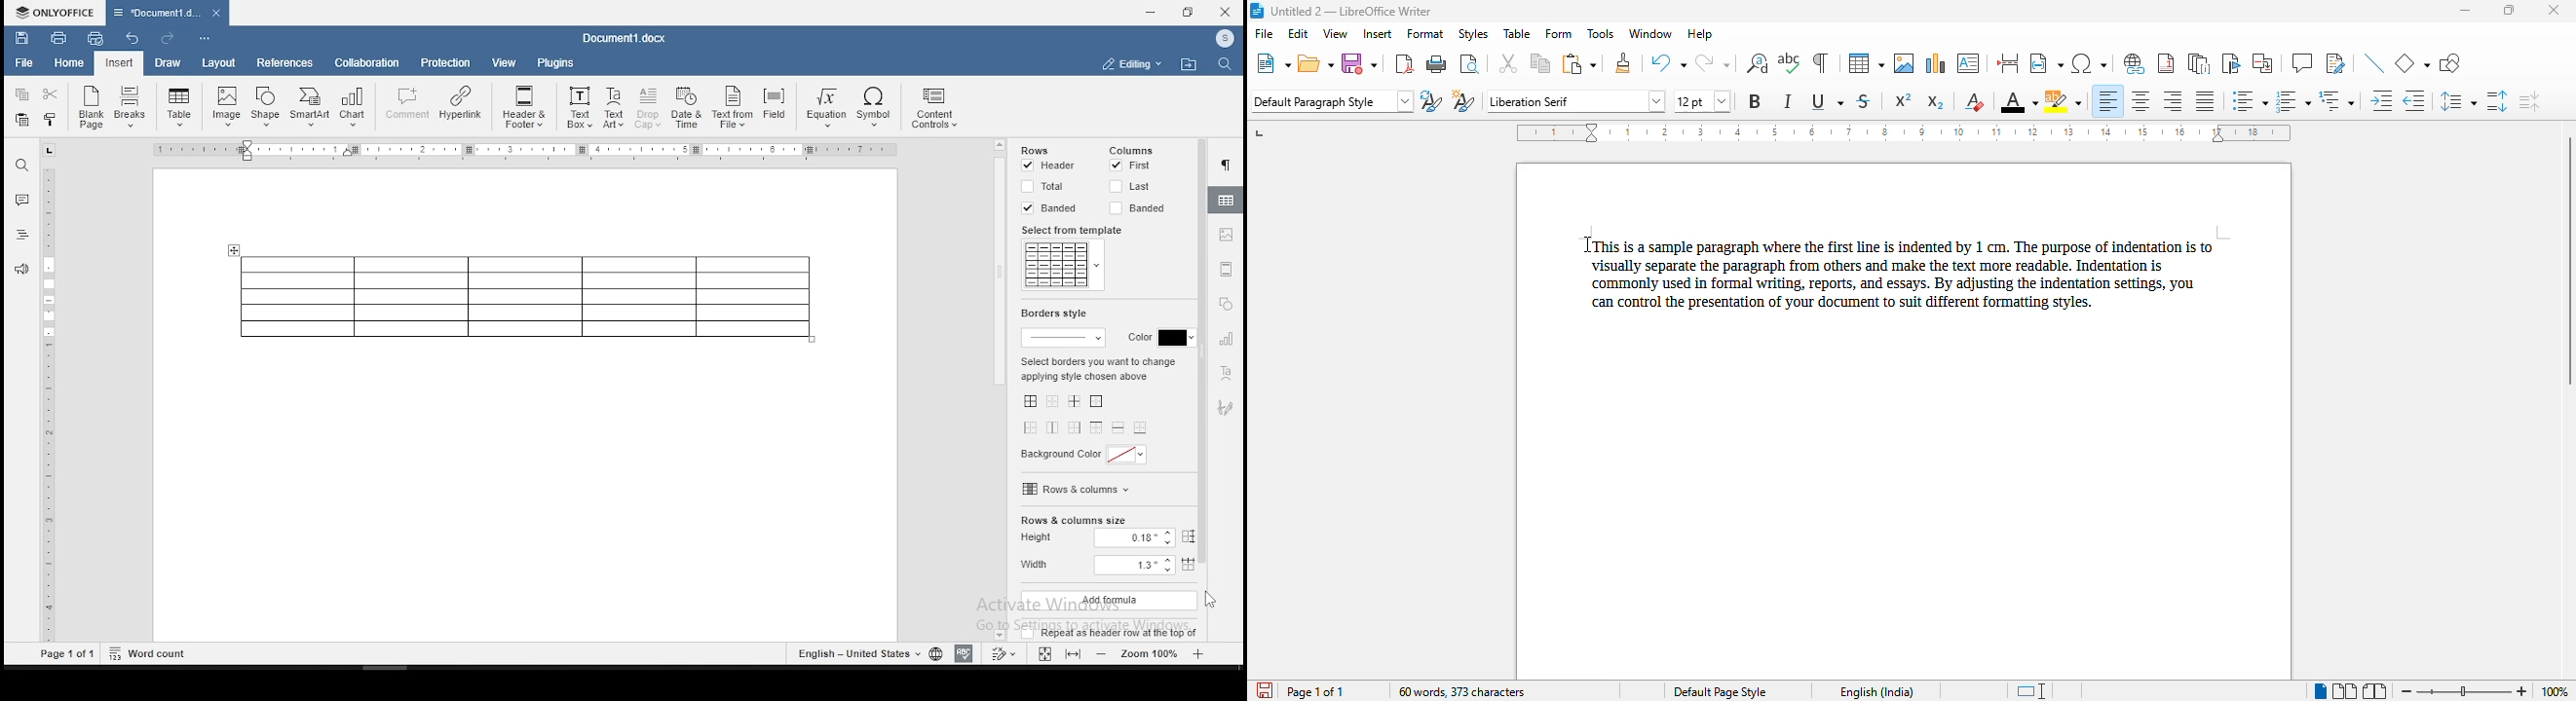 This screenshot has width=2576, height=728. I want to click on standard selection, so click(2029, 691).